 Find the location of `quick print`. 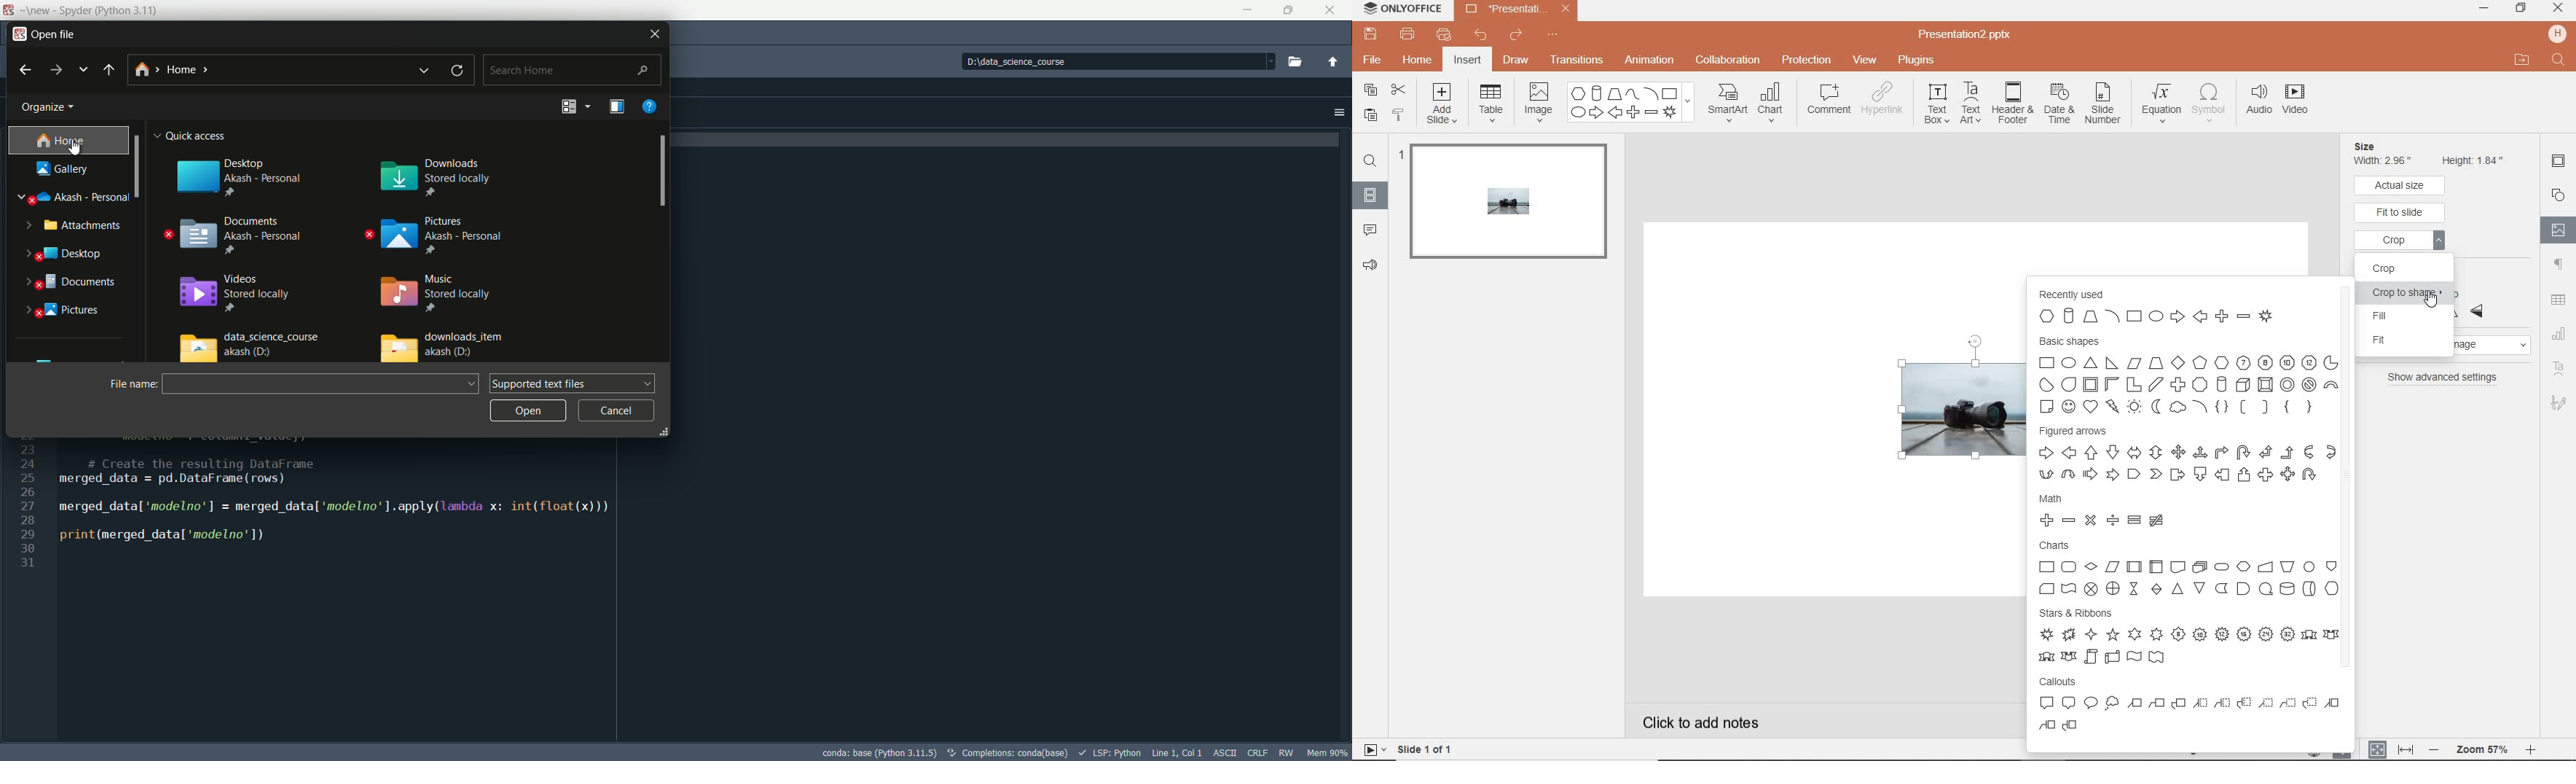

quick print is located at coordinates (1445, 34).